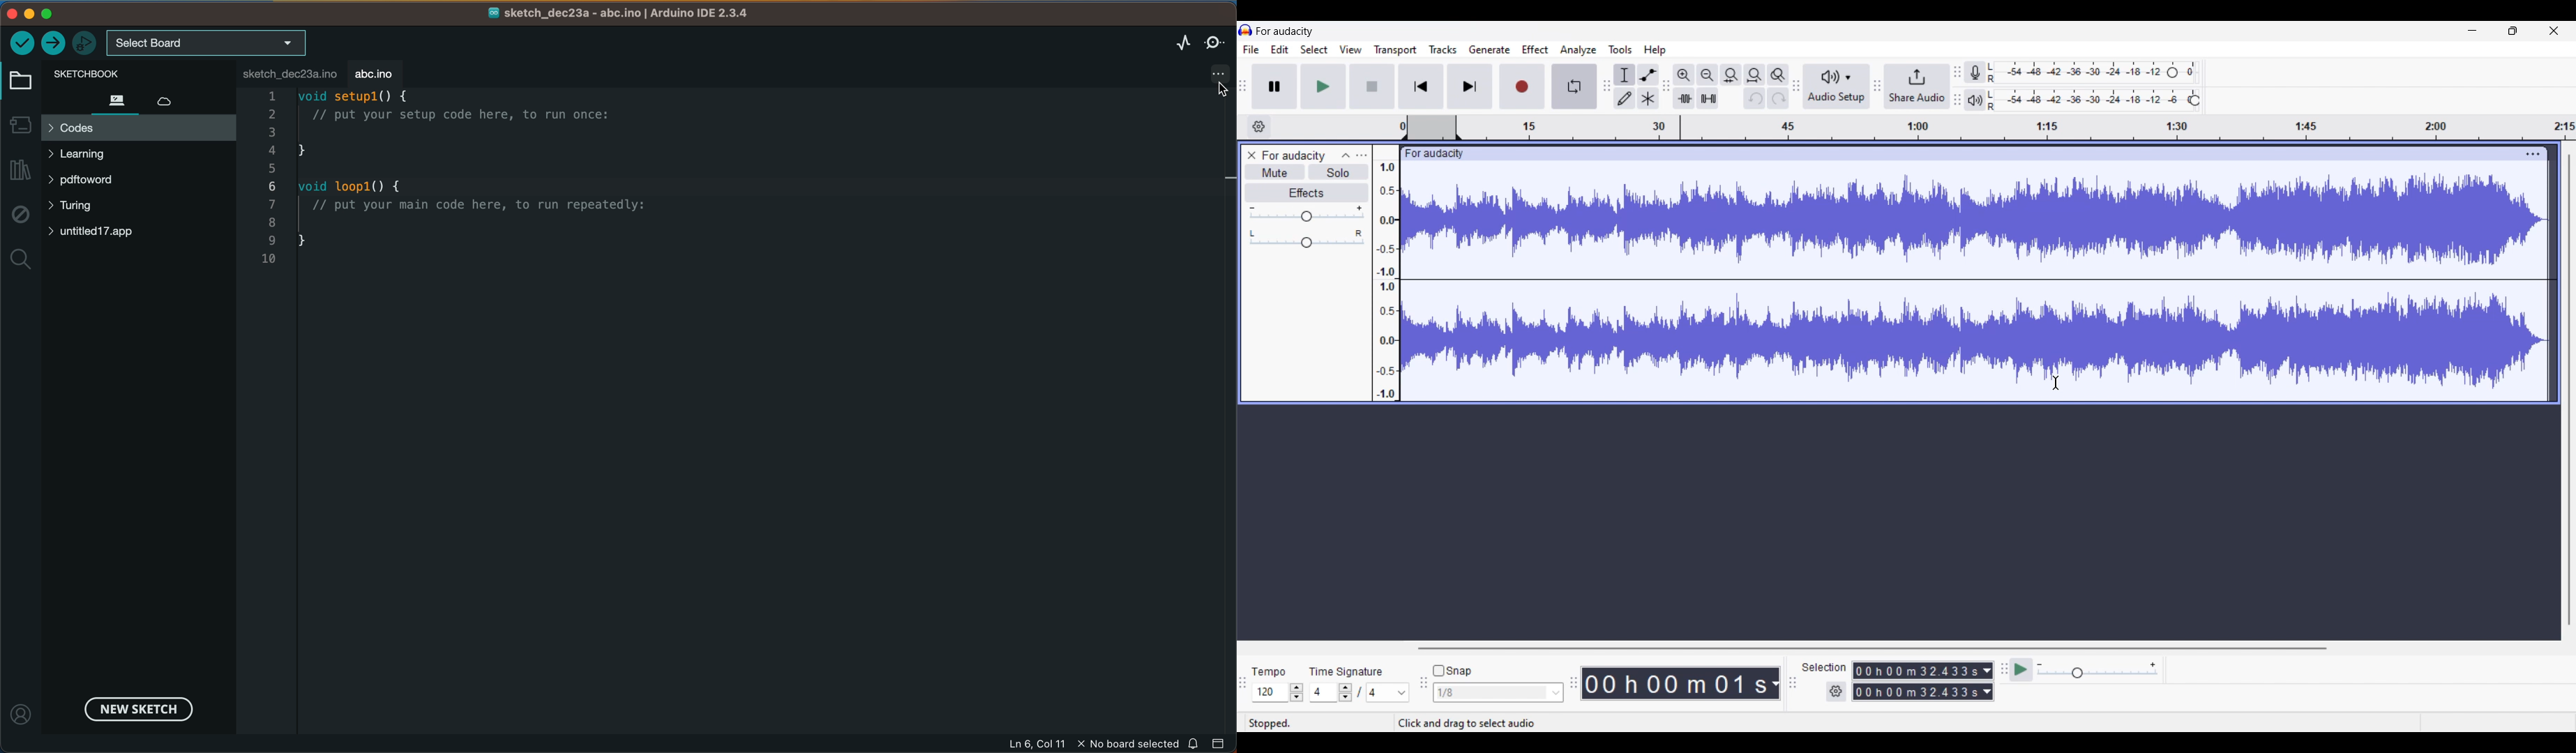 The image size is (2576, 756). I want to click on Settings, so click(1837, 692).